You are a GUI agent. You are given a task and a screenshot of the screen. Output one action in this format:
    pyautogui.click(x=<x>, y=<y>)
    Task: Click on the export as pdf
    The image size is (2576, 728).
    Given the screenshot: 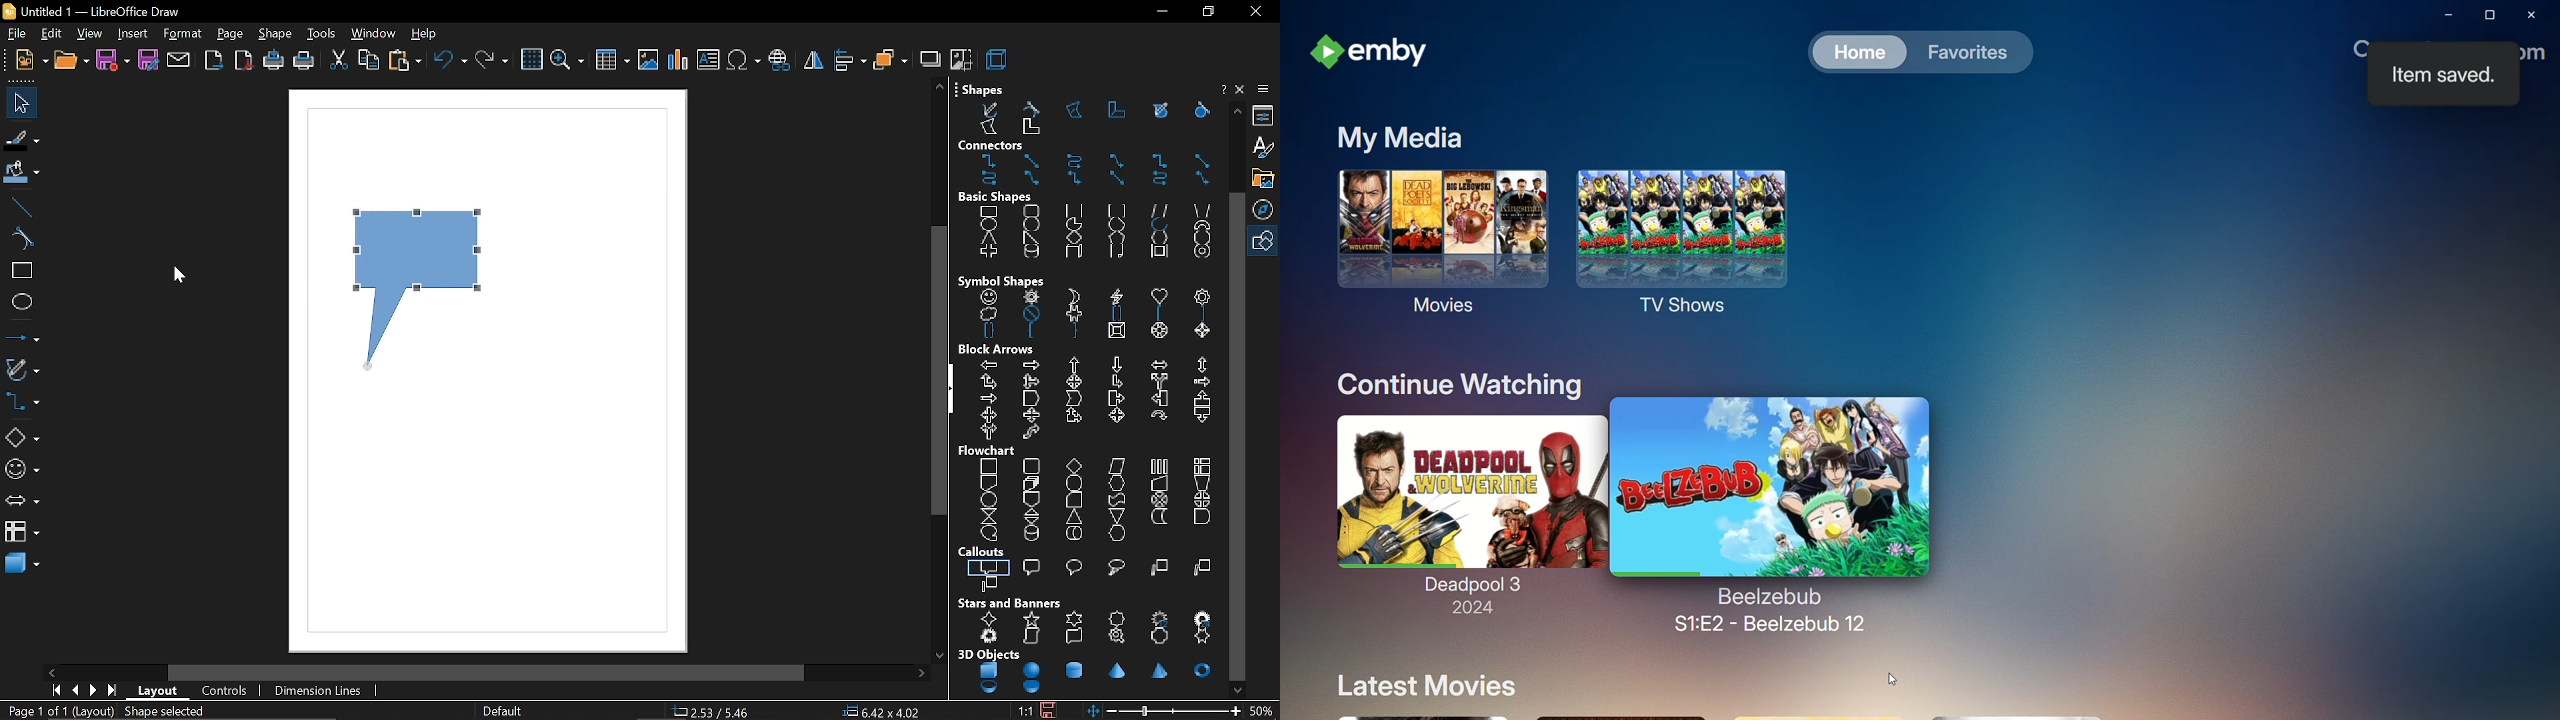 What is the action you would take?
    pyautogui.click(x=245, y=61)
    